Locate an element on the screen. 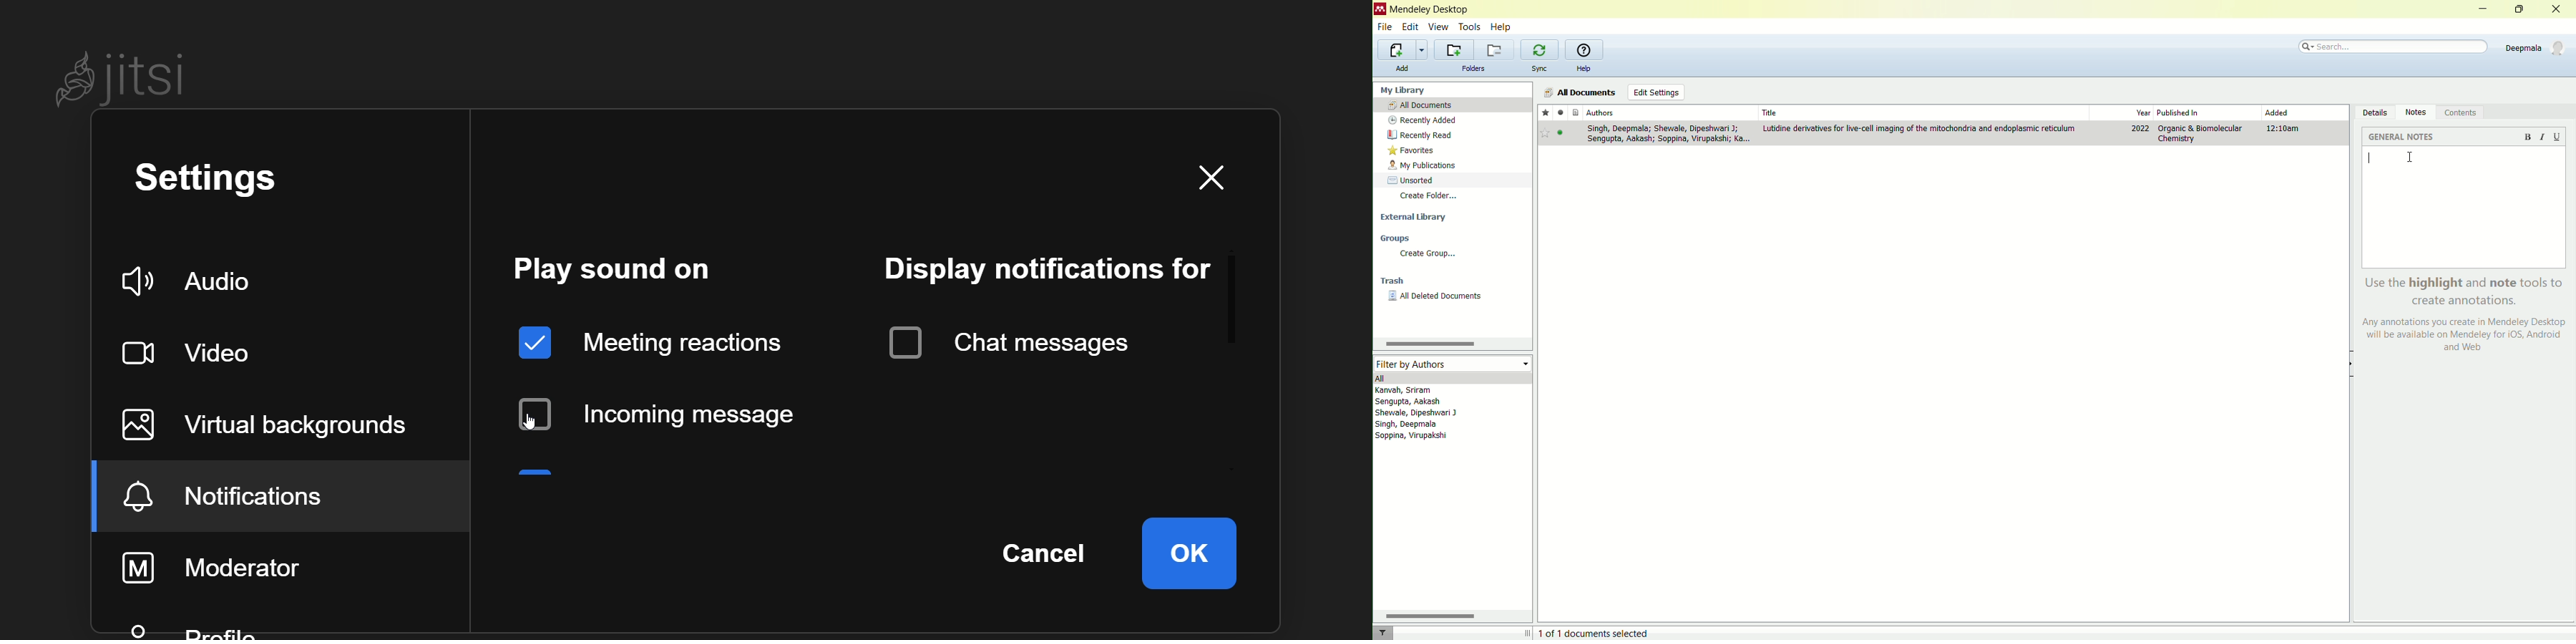 The width and height of the screenshot is (2576, 644). folders is located at coordinates (1473, 68).